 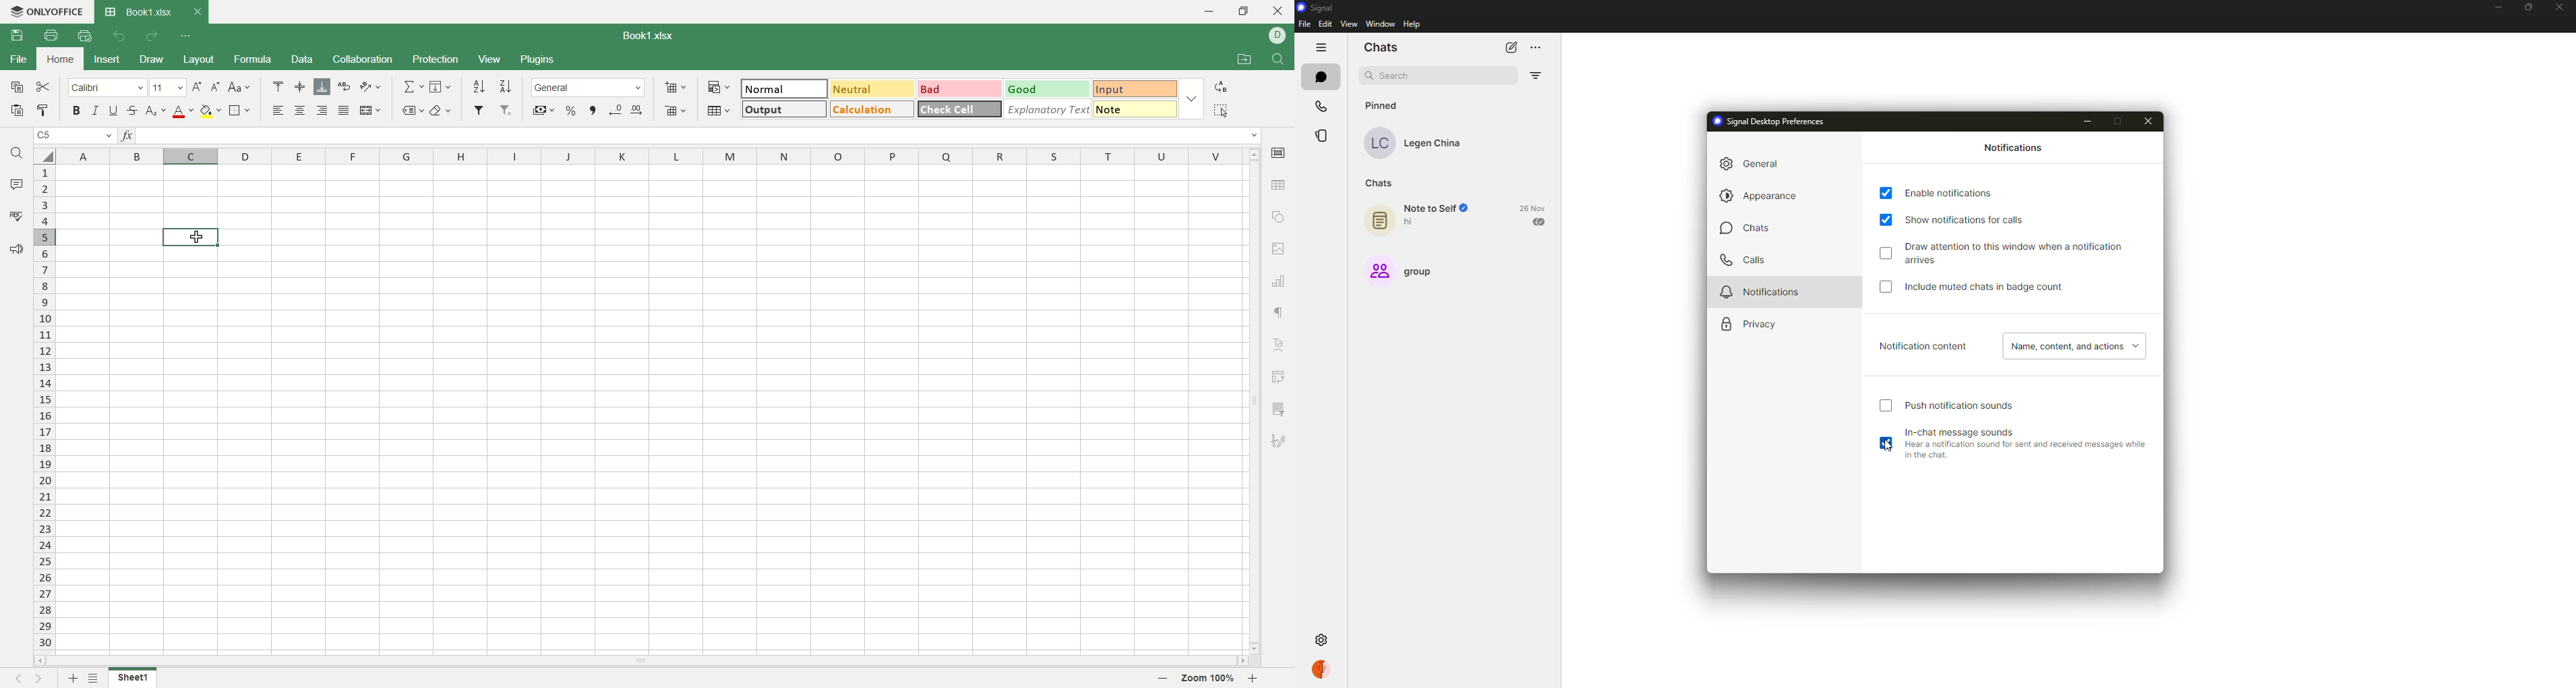 I want to click on subscript/superscript, so click(x=156, y=111).